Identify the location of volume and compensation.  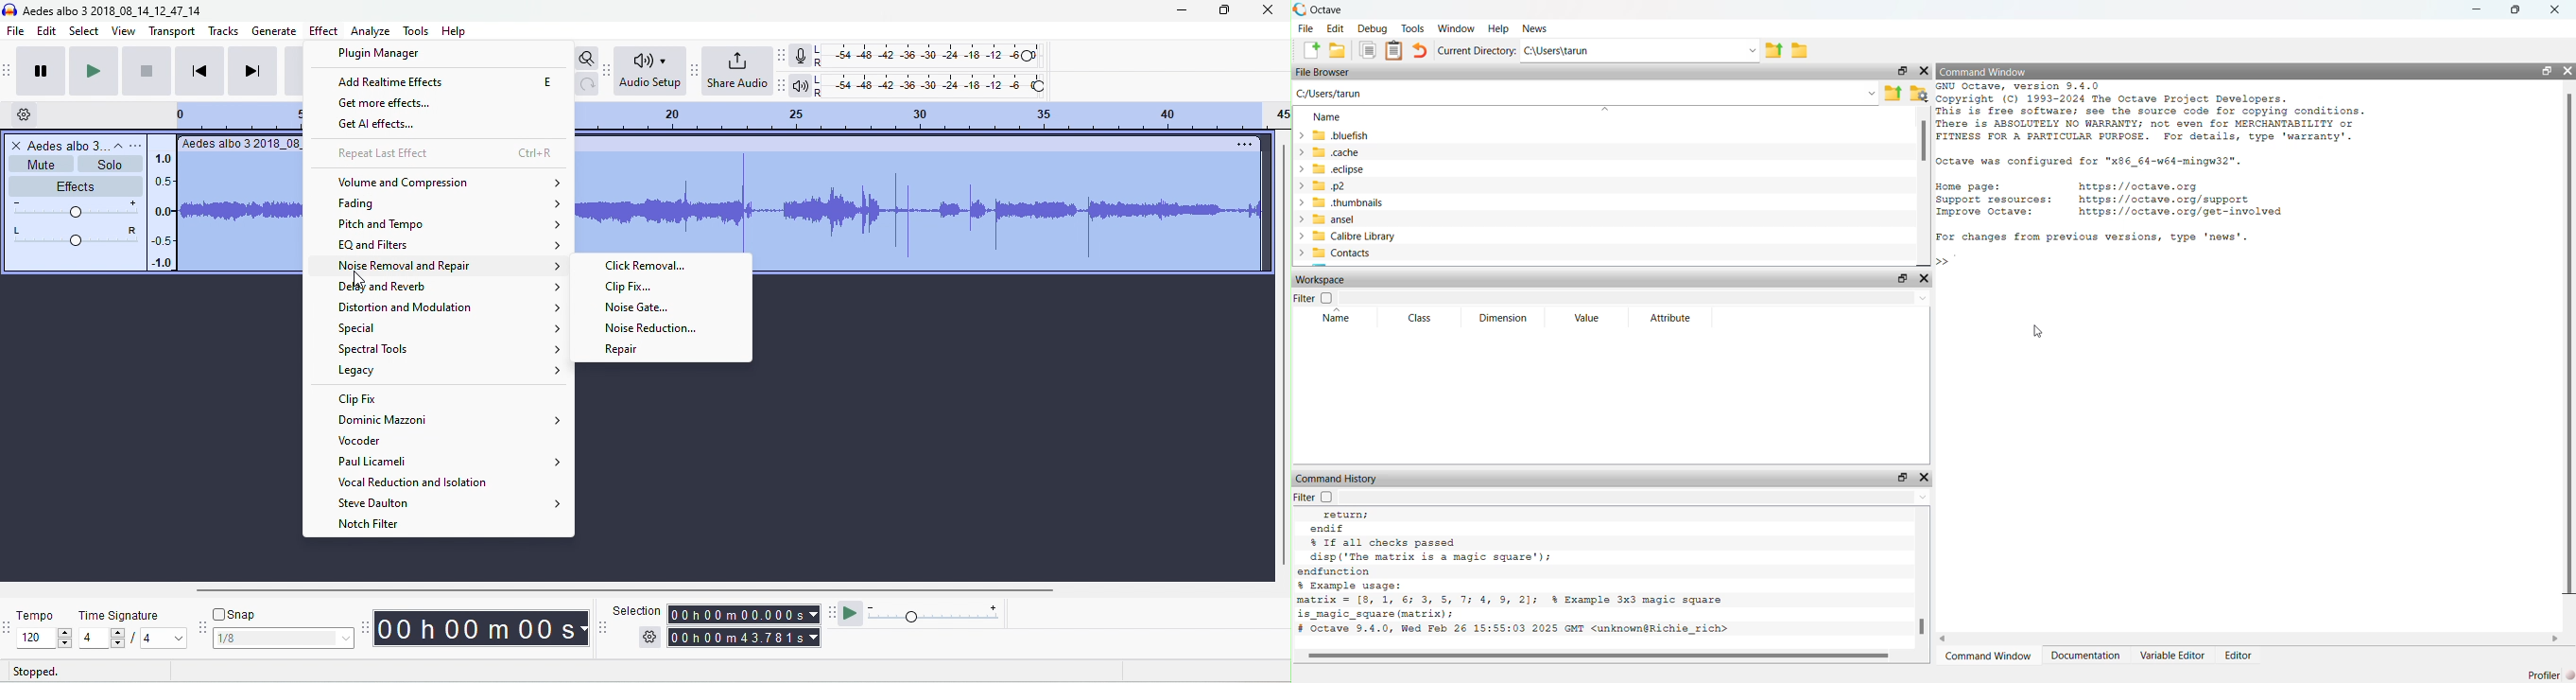
(450, 183).